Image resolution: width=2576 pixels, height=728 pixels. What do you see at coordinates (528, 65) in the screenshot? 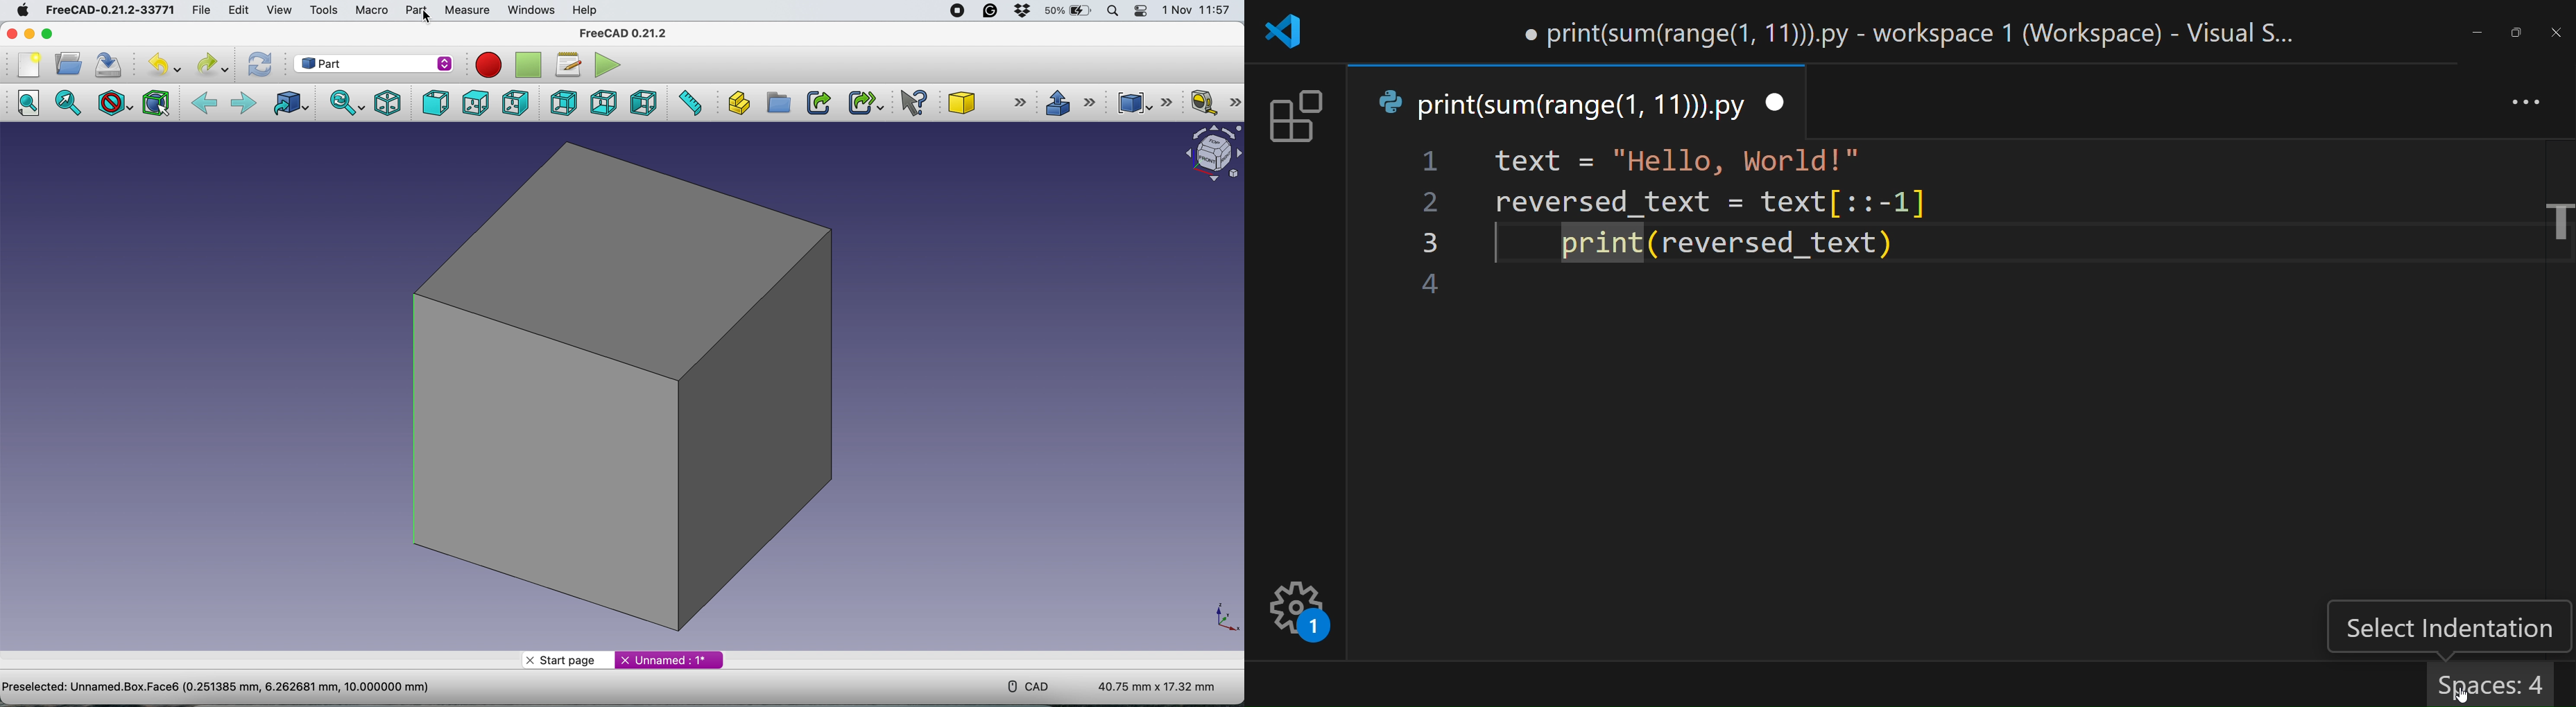
I see `stop recording macros` at bounding box center [528, 65].